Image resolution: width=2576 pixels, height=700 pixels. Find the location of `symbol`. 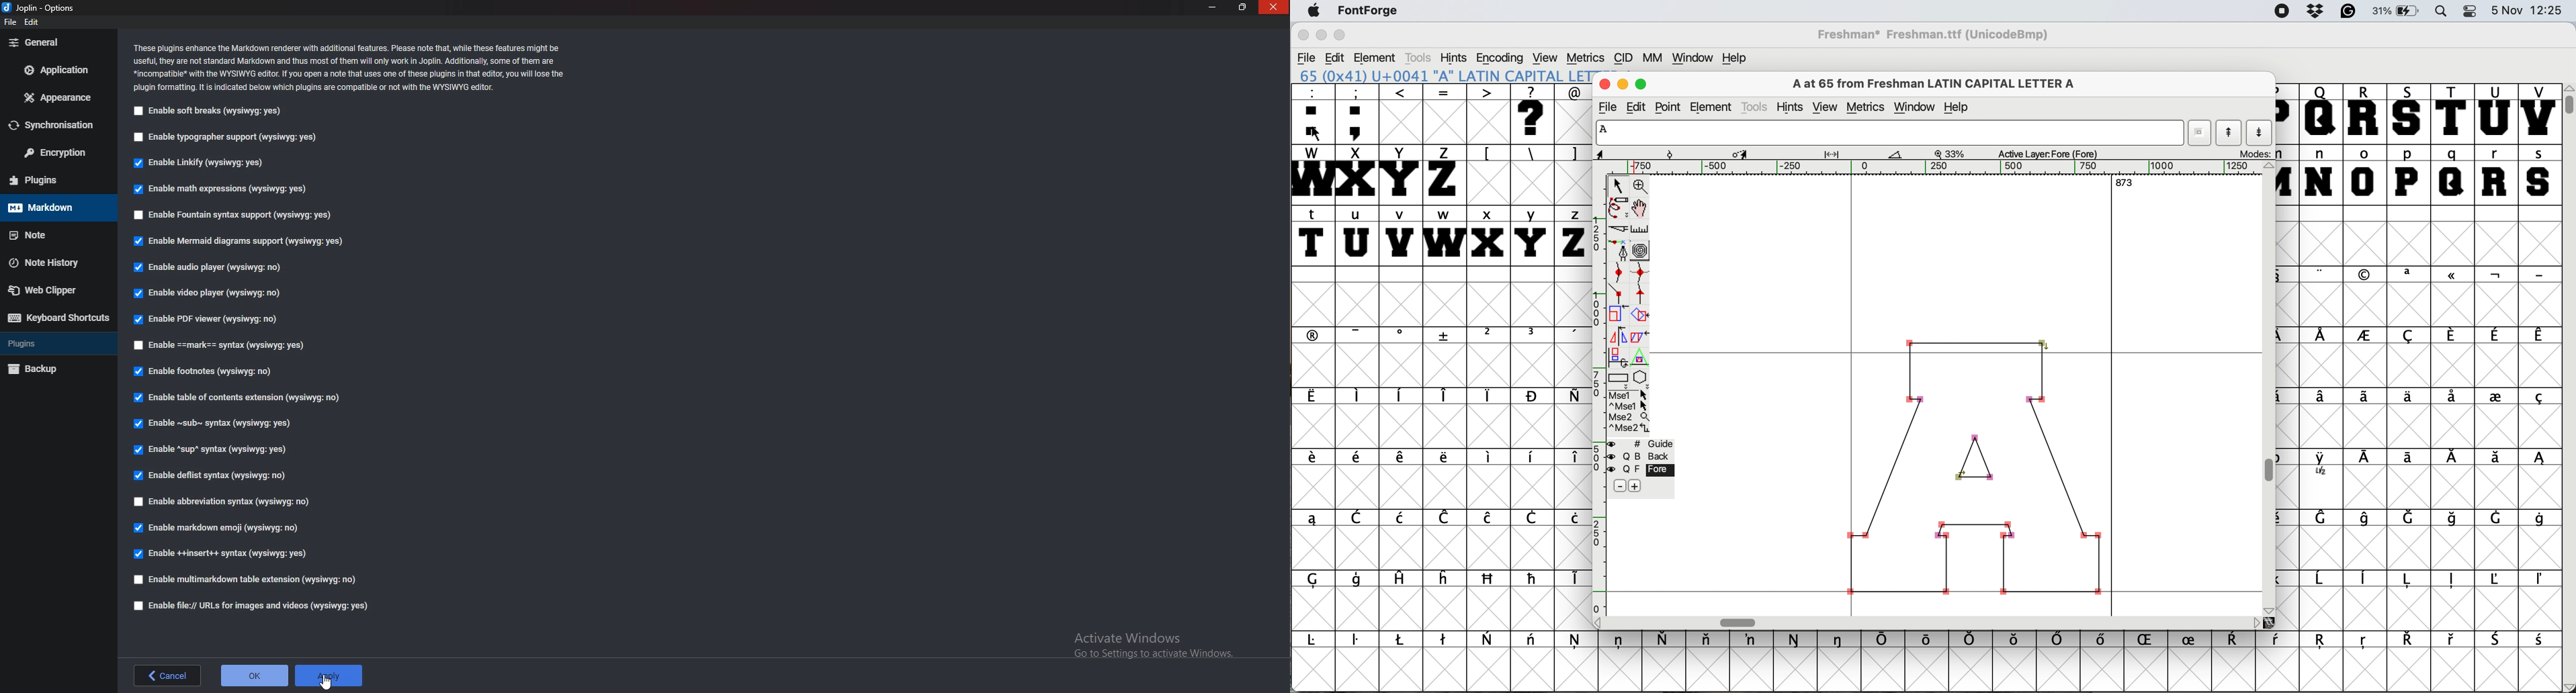

symbol is located at coordinates (1534, 578).